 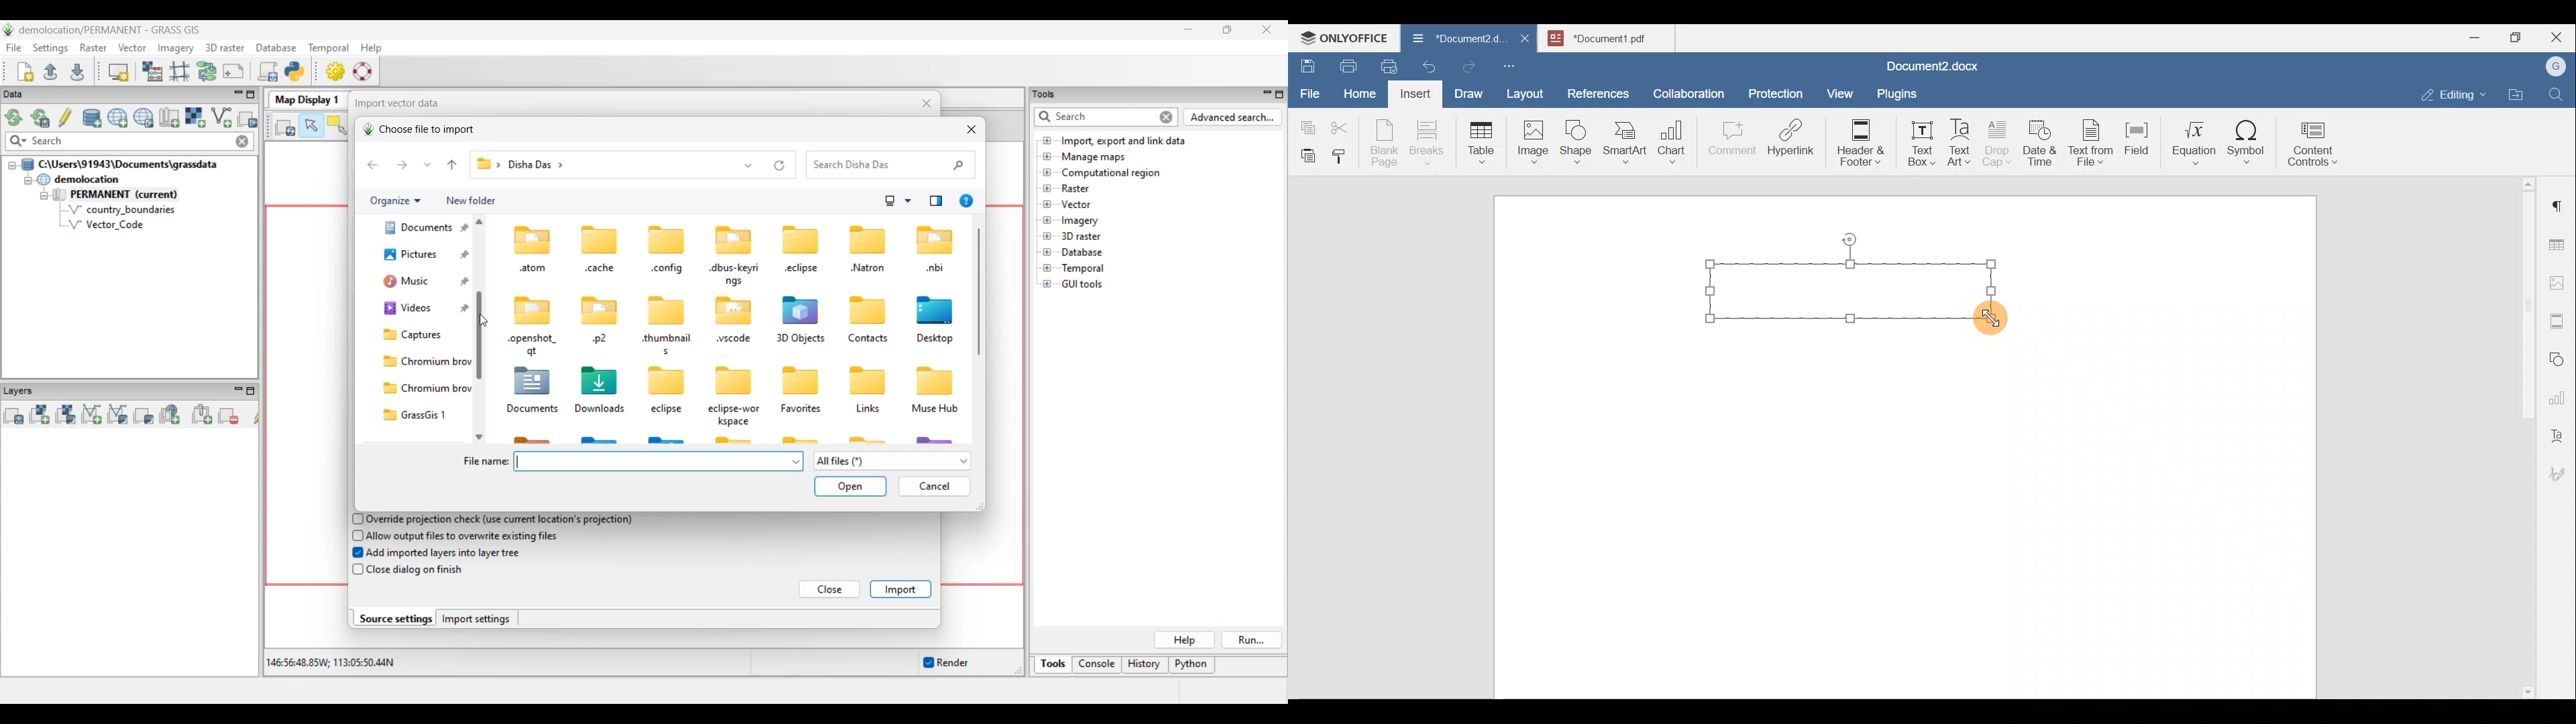 What do you see at coordinates (1307, 63) in the screenshot?
I see `Save` at bounding box center [1307, 63].